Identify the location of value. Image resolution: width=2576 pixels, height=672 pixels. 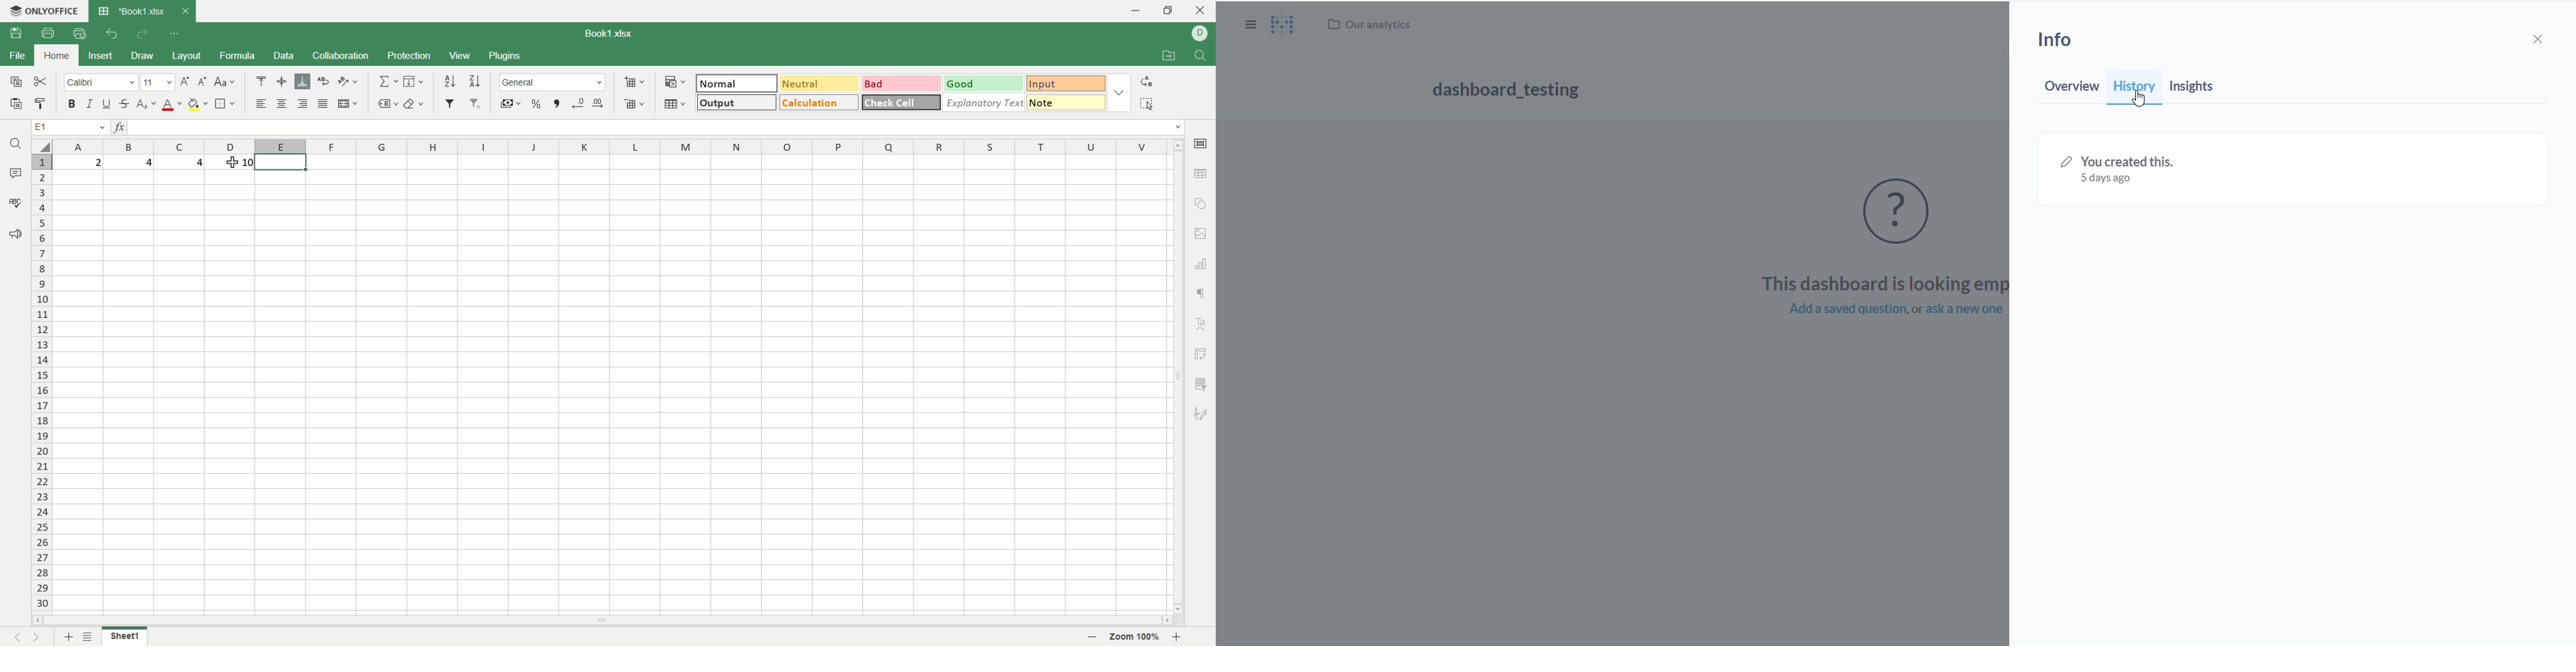
(230, 162).